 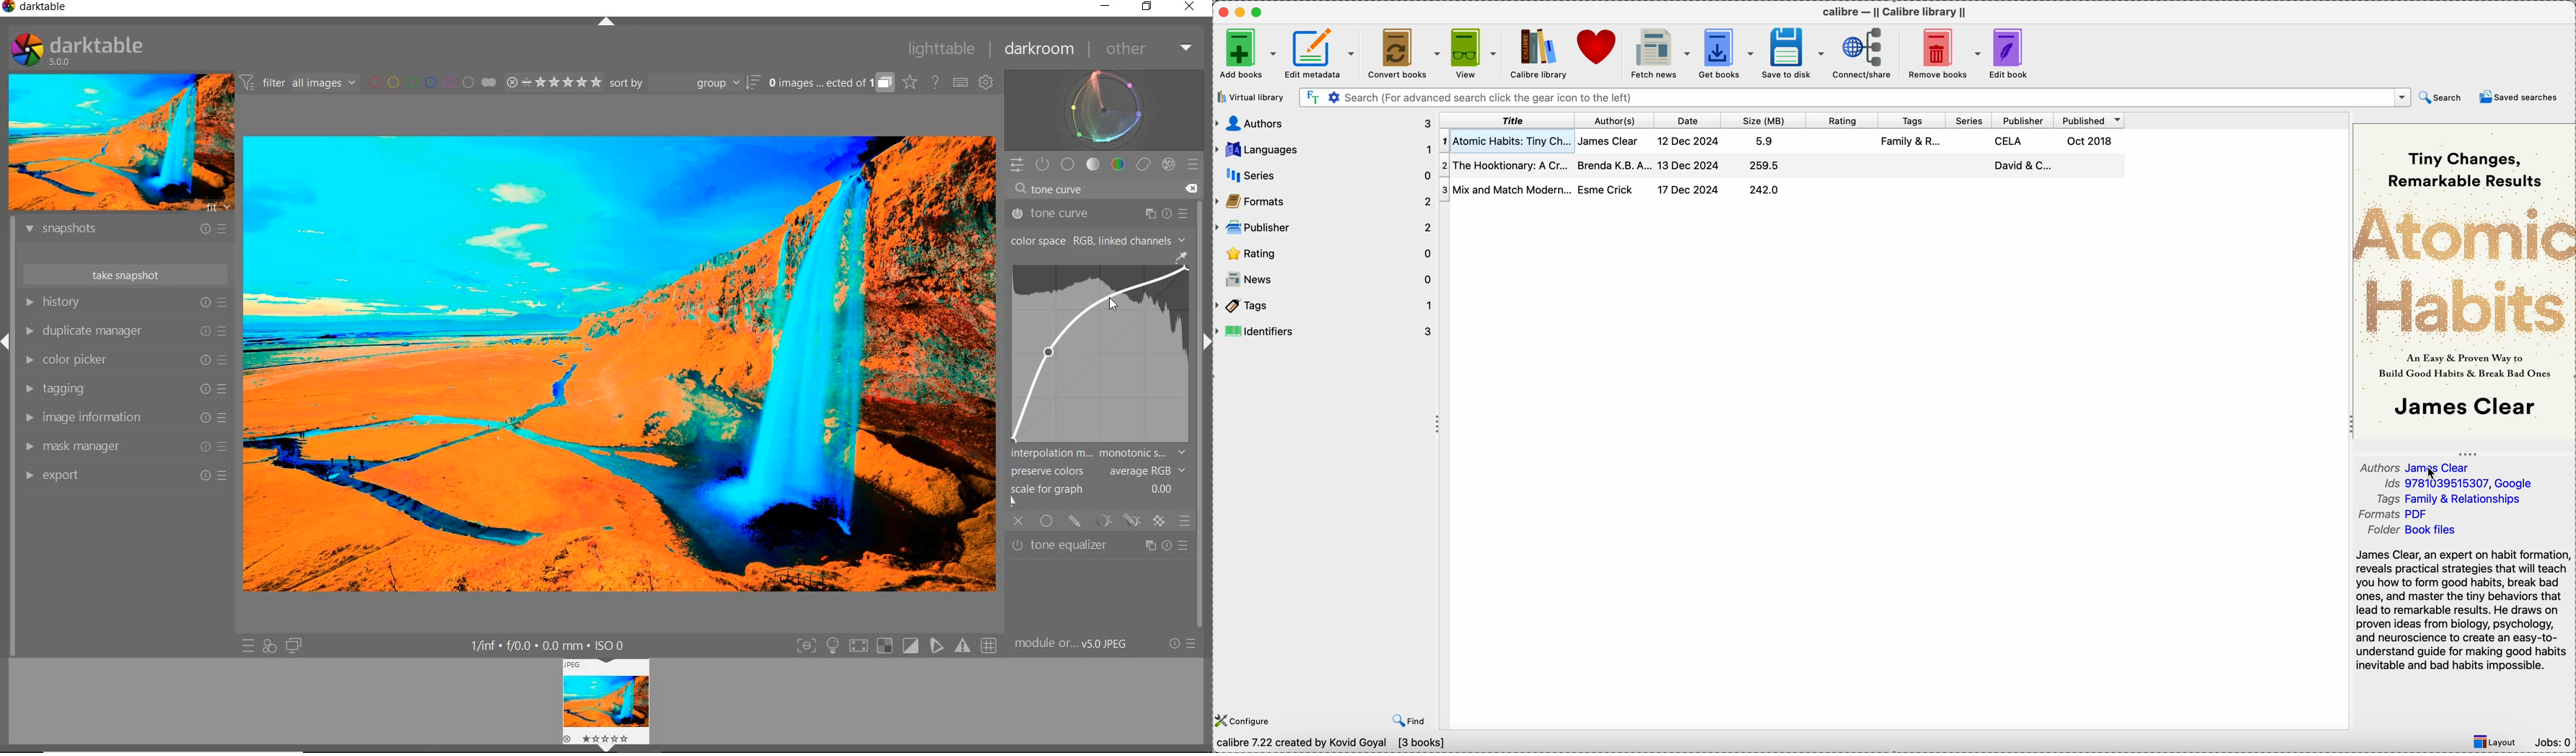 What do you see at coordinates (1324, 254) in the screenshot?
I see `rating` at bounding box center [1324, 254].